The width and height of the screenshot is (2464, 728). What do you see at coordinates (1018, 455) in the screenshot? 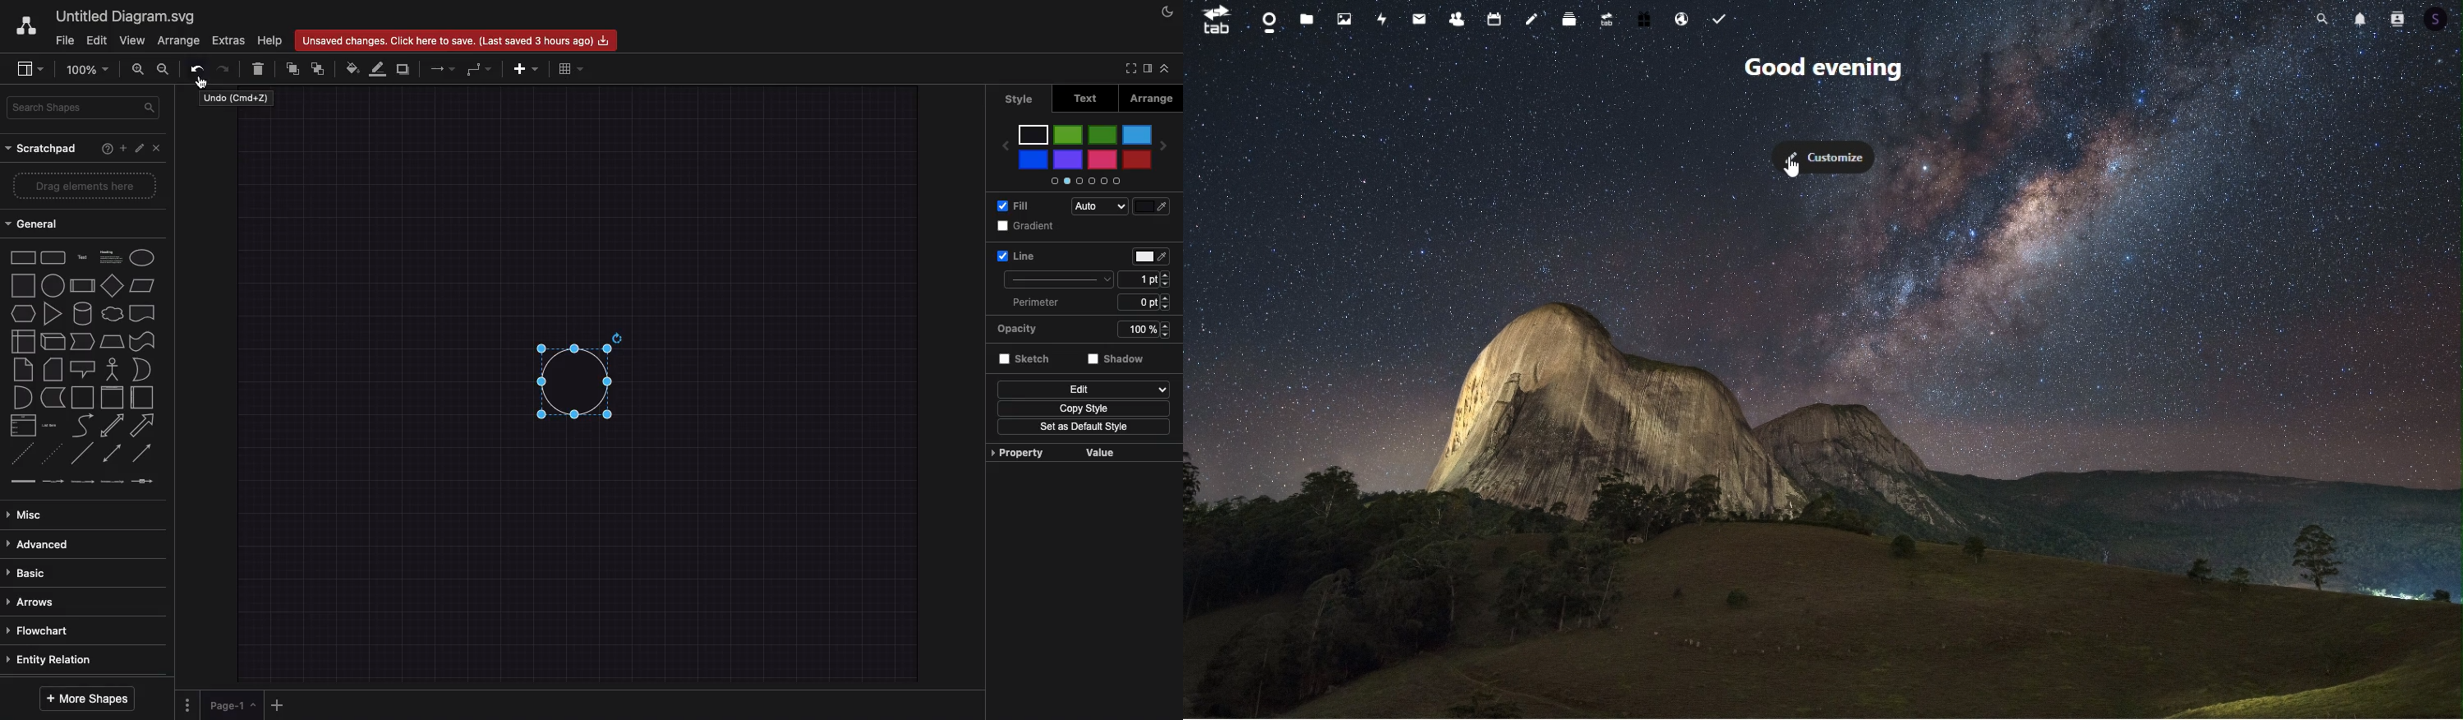
I see `Value` at bounding box center [1018, 455].